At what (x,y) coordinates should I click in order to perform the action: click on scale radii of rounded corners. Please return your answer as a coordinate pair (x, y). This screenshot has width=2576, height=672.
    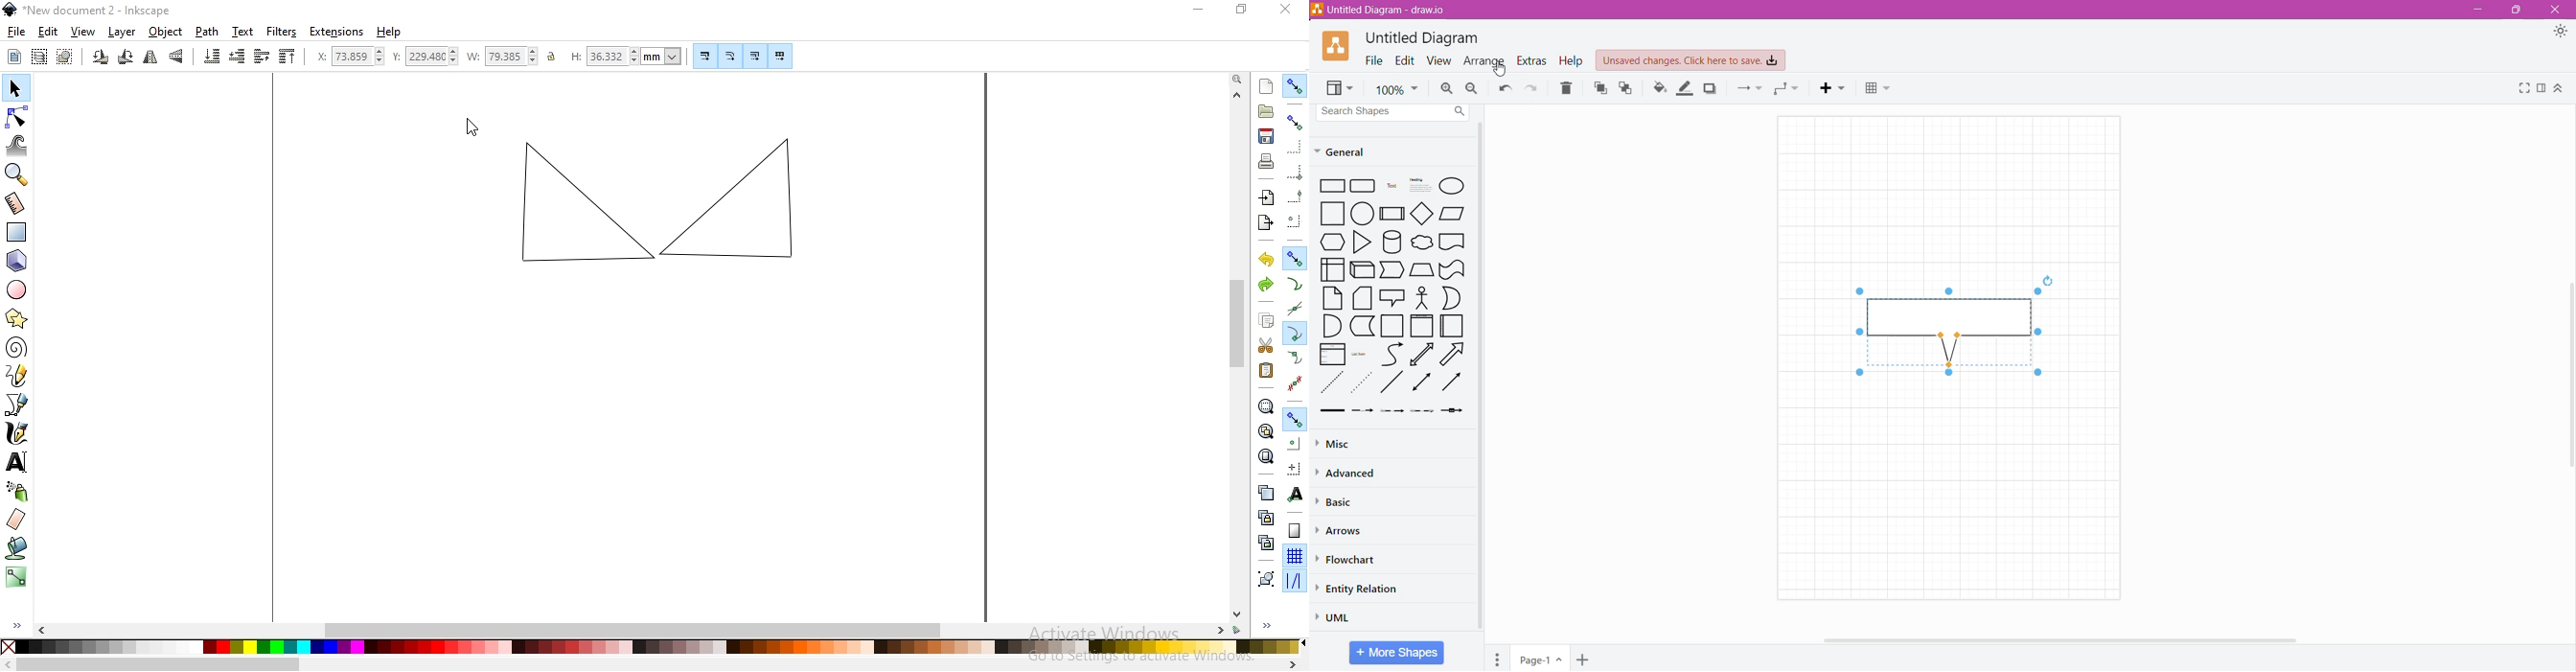
    Looking at the image, I should click on (730, 56).